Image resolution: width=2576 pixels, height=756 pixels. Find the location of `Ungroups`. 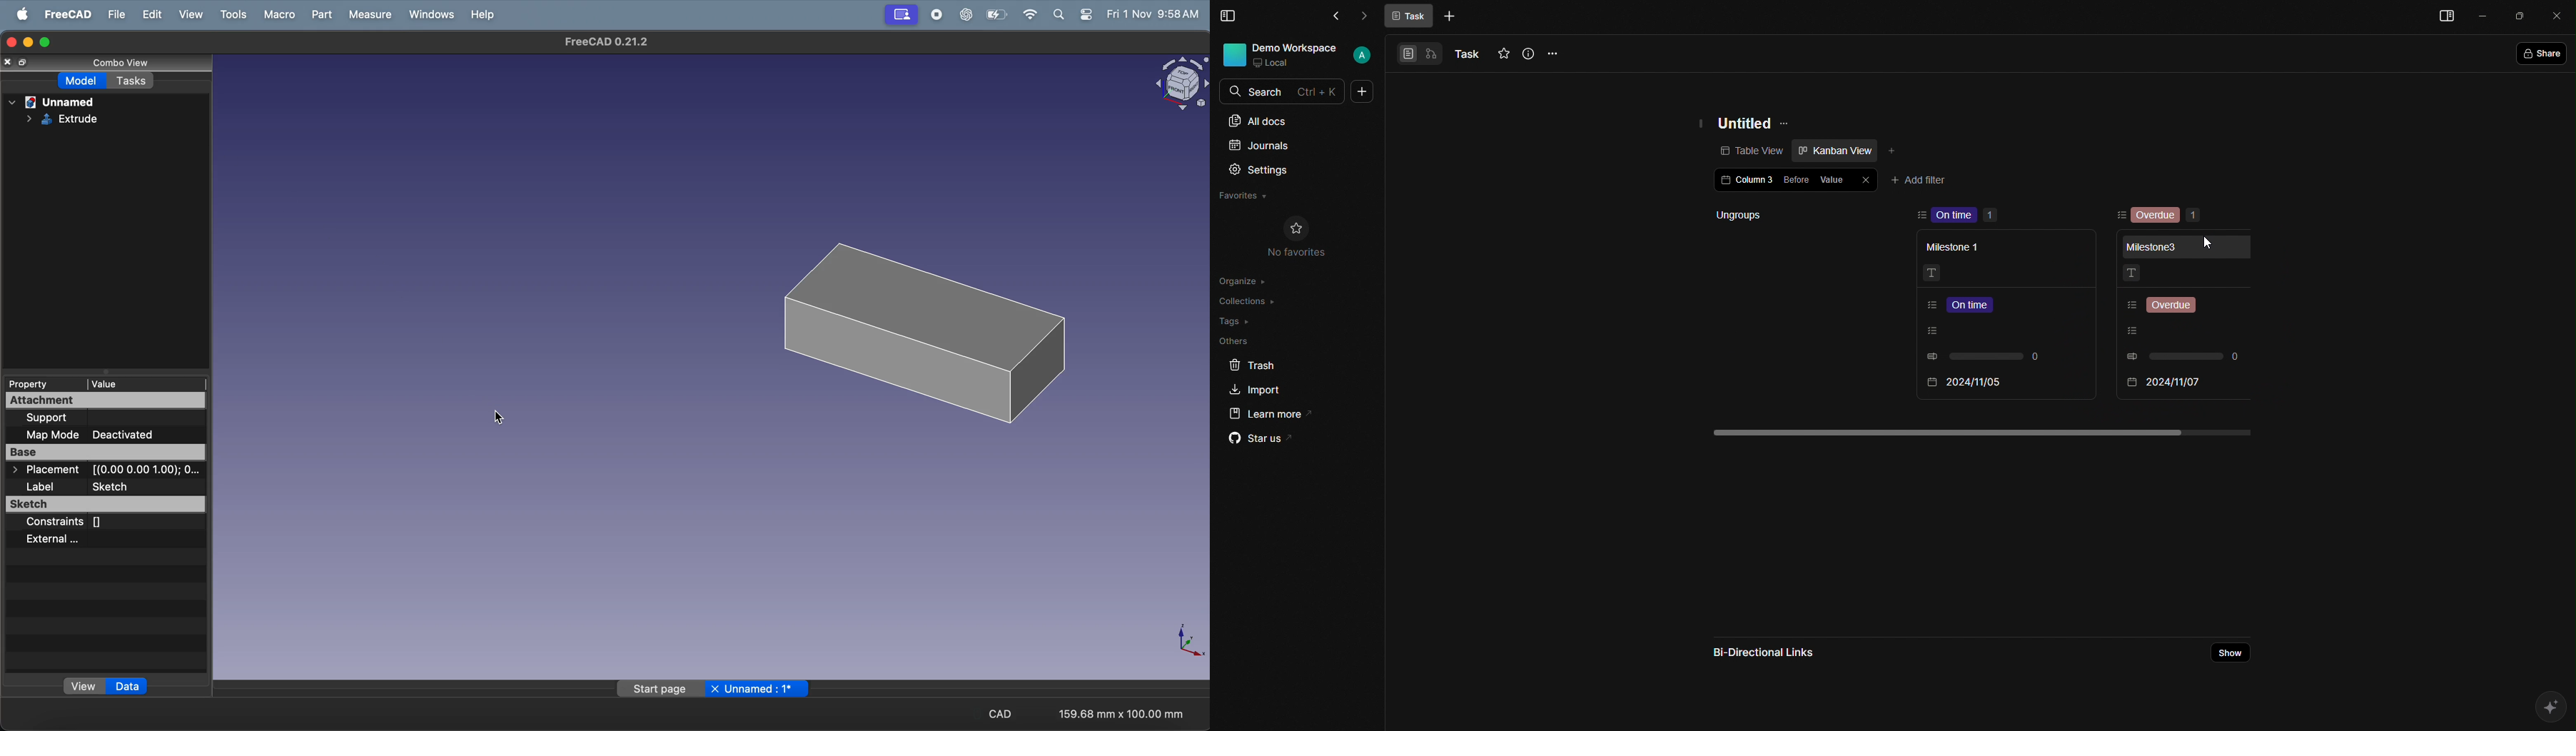

Ungroups is located at coordinates (1777, 215).